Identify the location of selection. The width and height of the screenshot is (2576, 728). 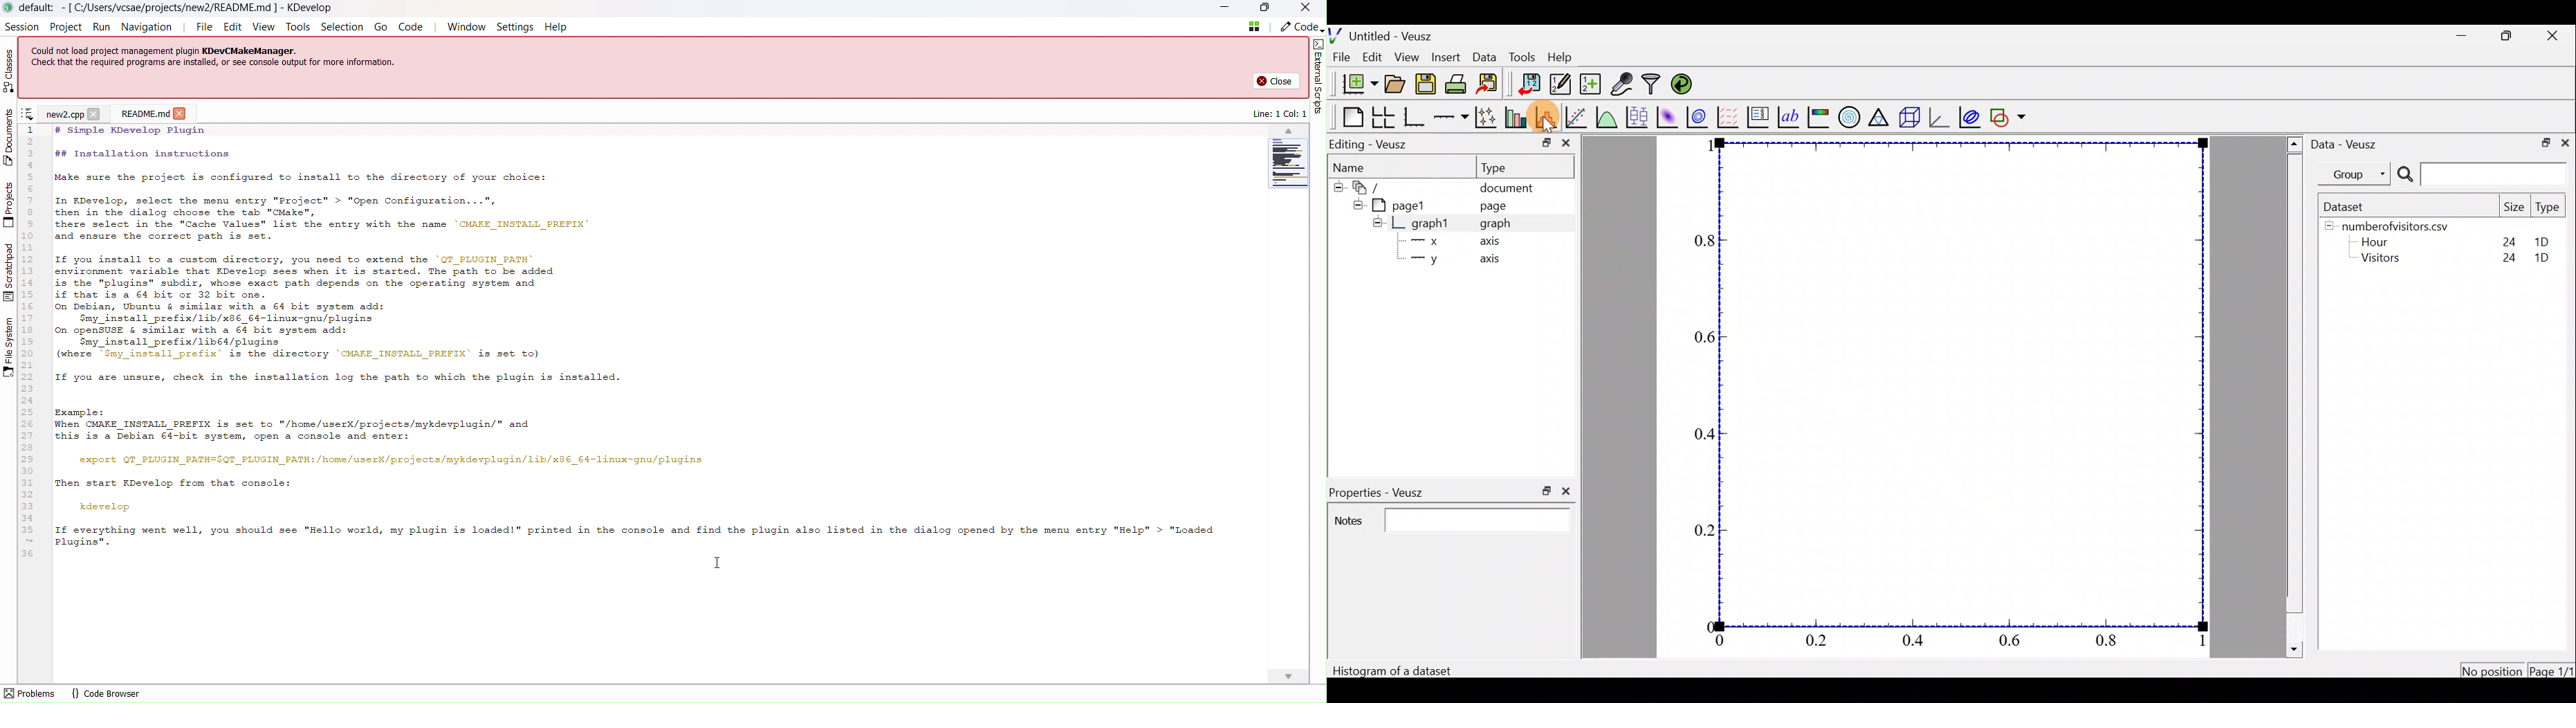
(342, 26).